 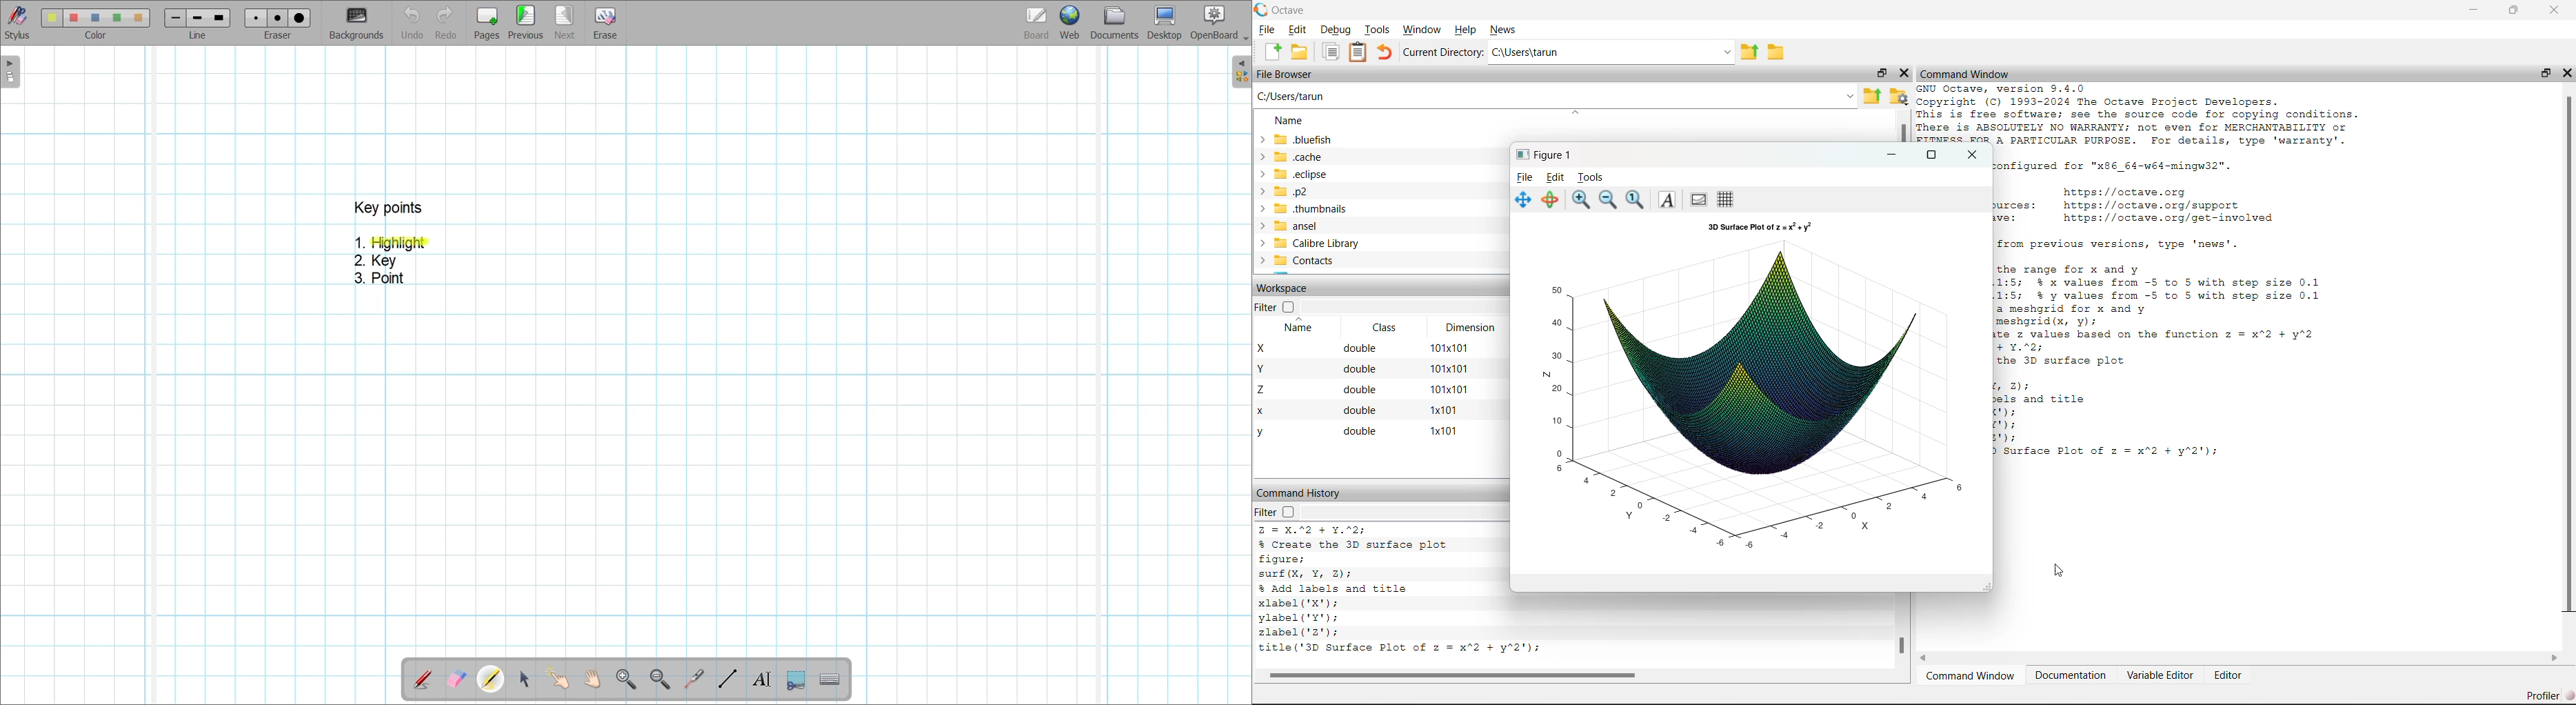 What do you see at coordinates (1301, 52) in the screenshot?
I see `Open Folder` at bounding box center [1301, 52].